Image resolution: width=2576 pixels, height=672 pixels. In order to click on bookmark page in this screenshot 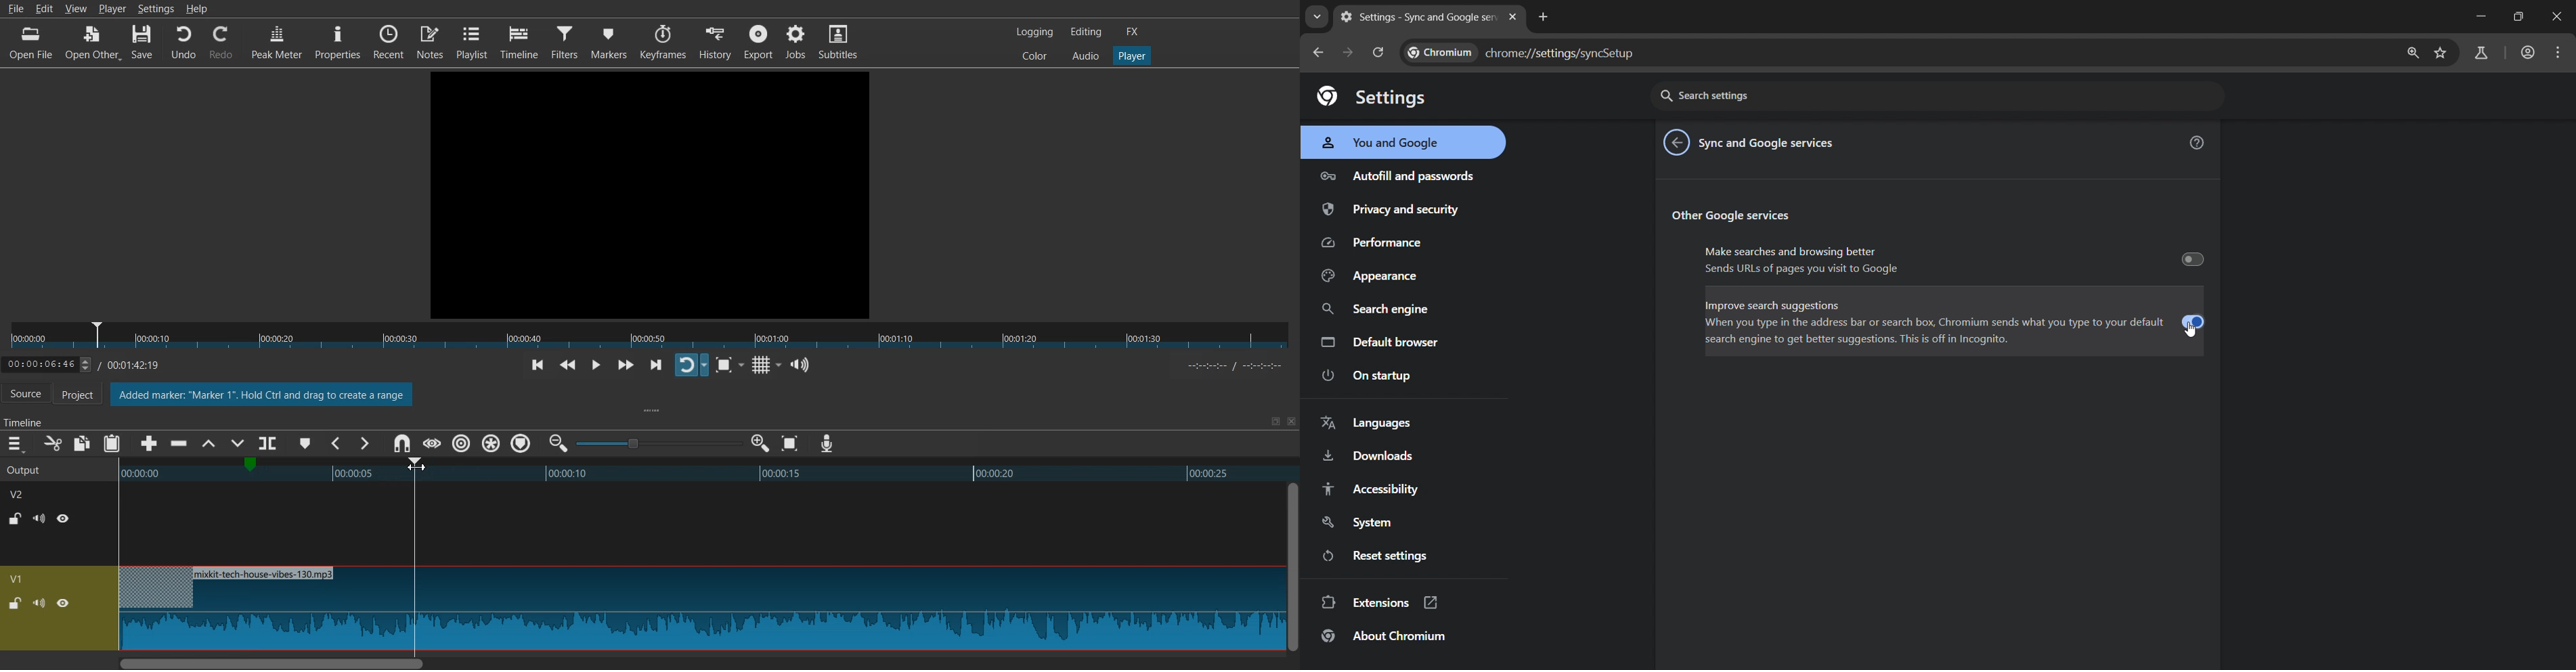, I will do `click(2442, 53)`.